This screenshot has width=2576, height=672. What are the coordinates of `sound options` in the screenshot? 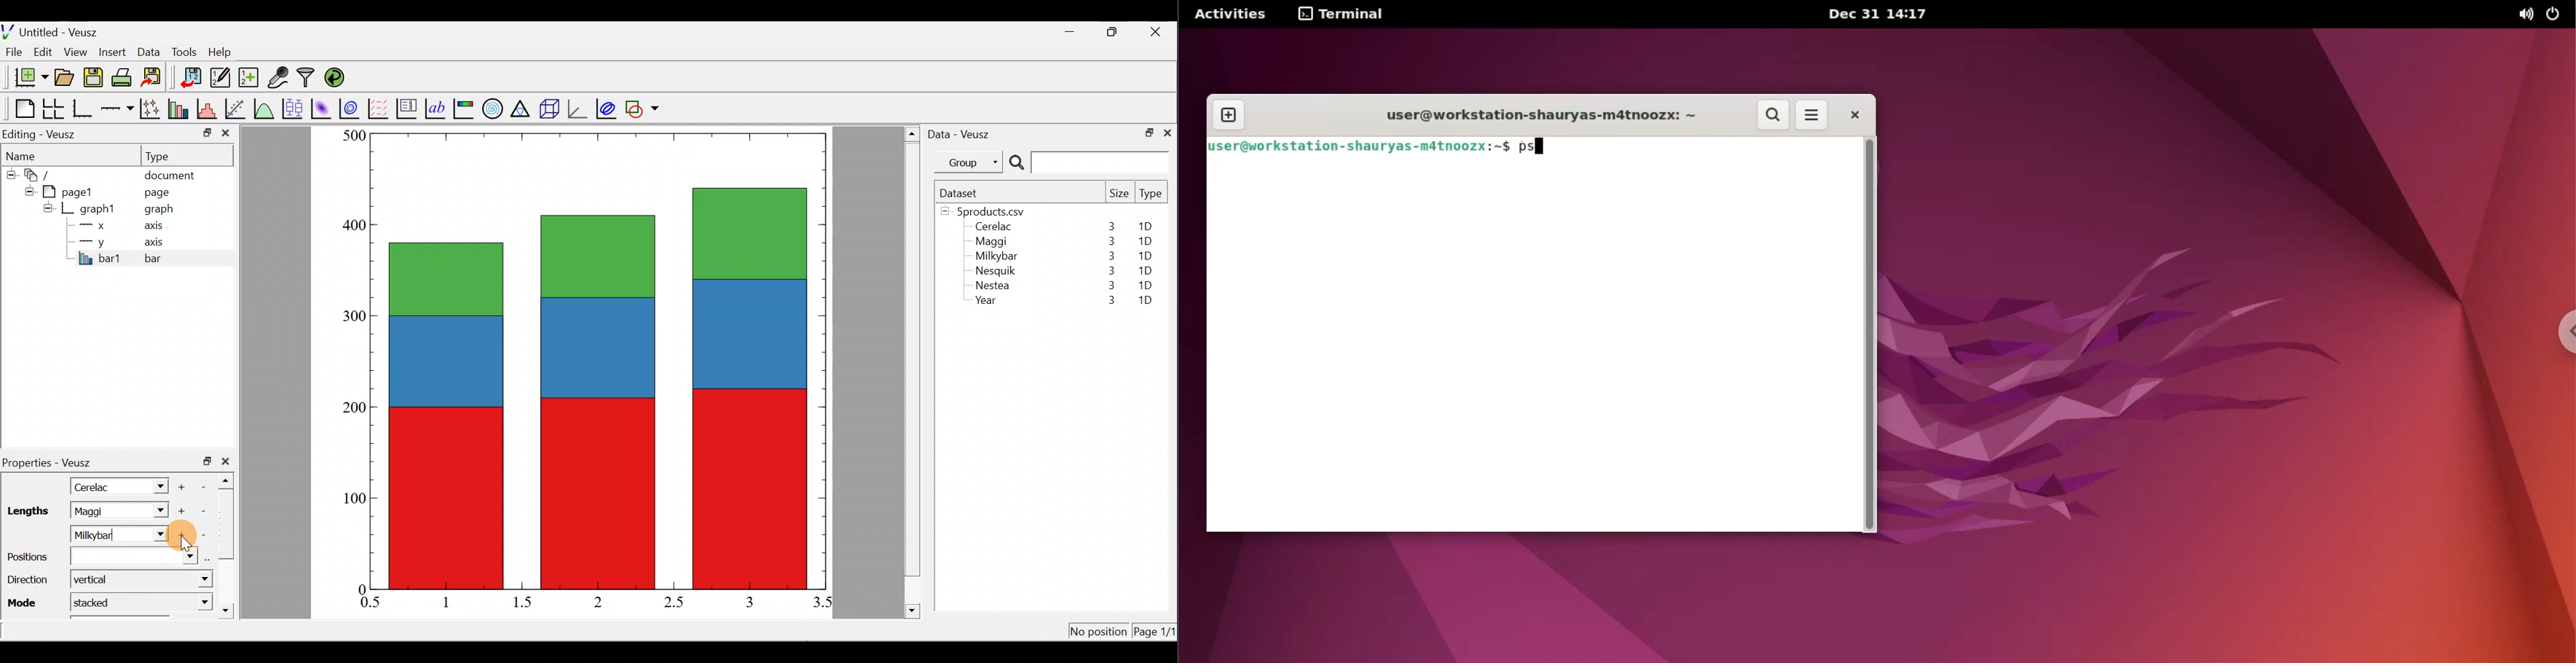 It's located at (2526, 16).